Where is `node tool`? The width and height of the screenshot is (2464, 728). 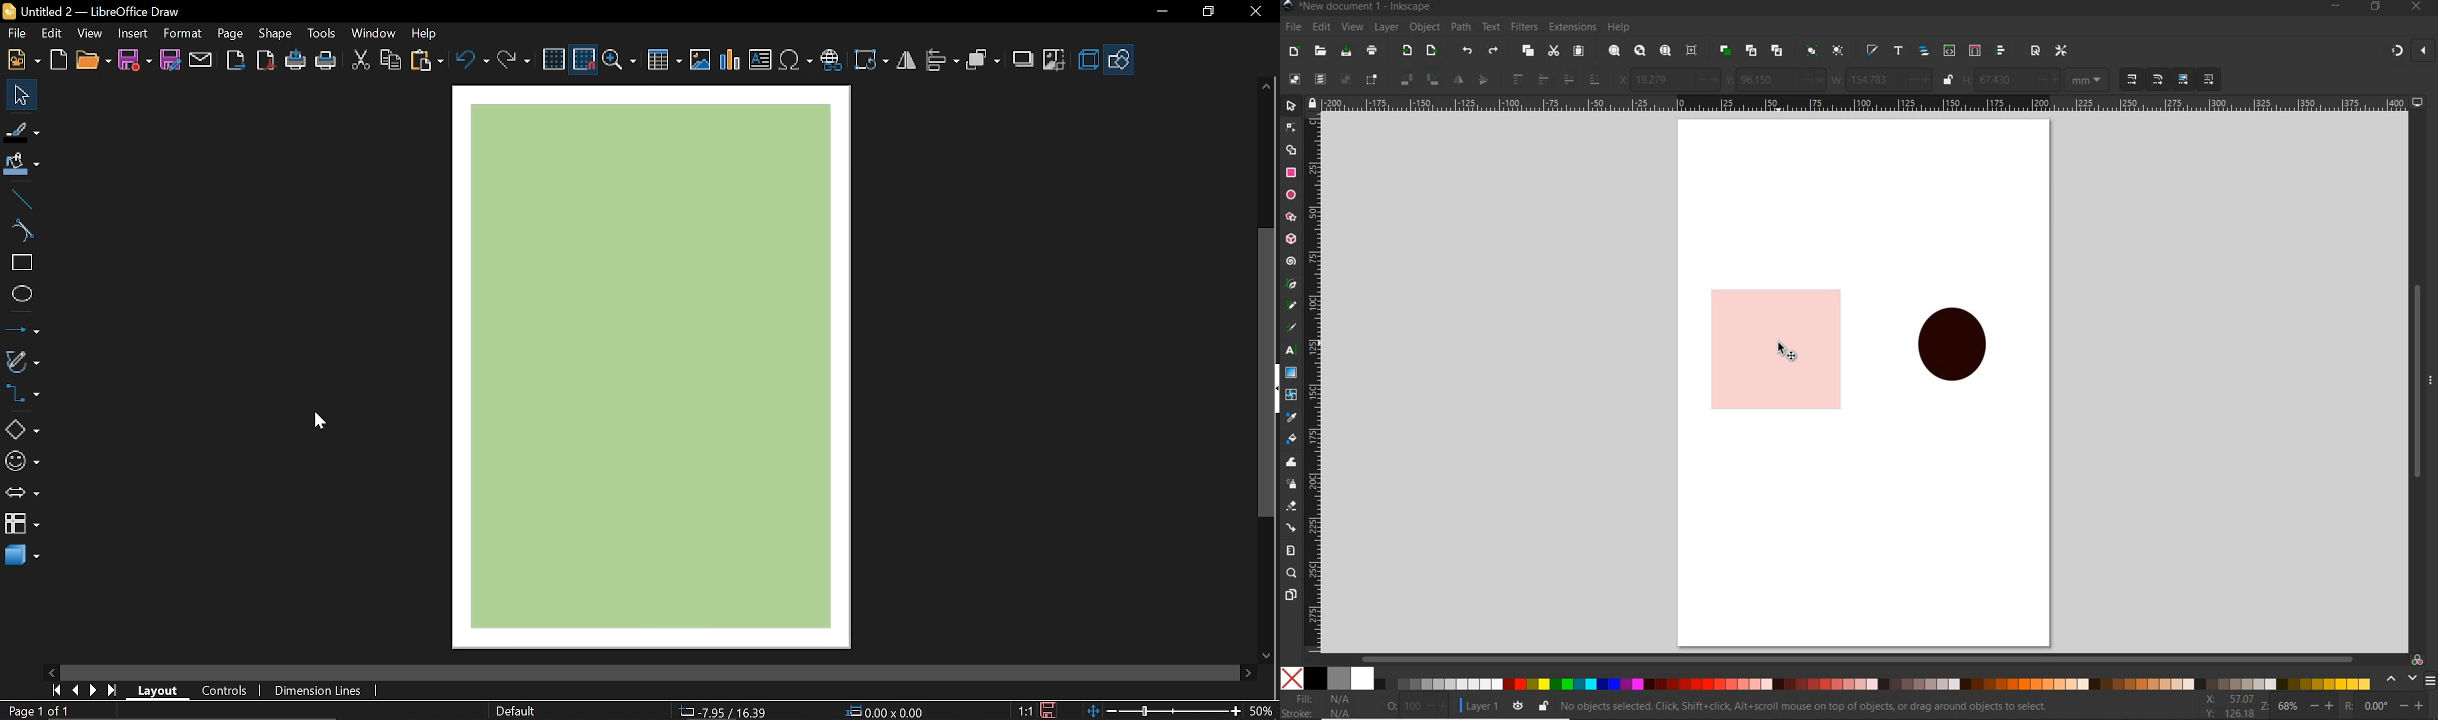 node tool is located at coordinates (1290, 126).